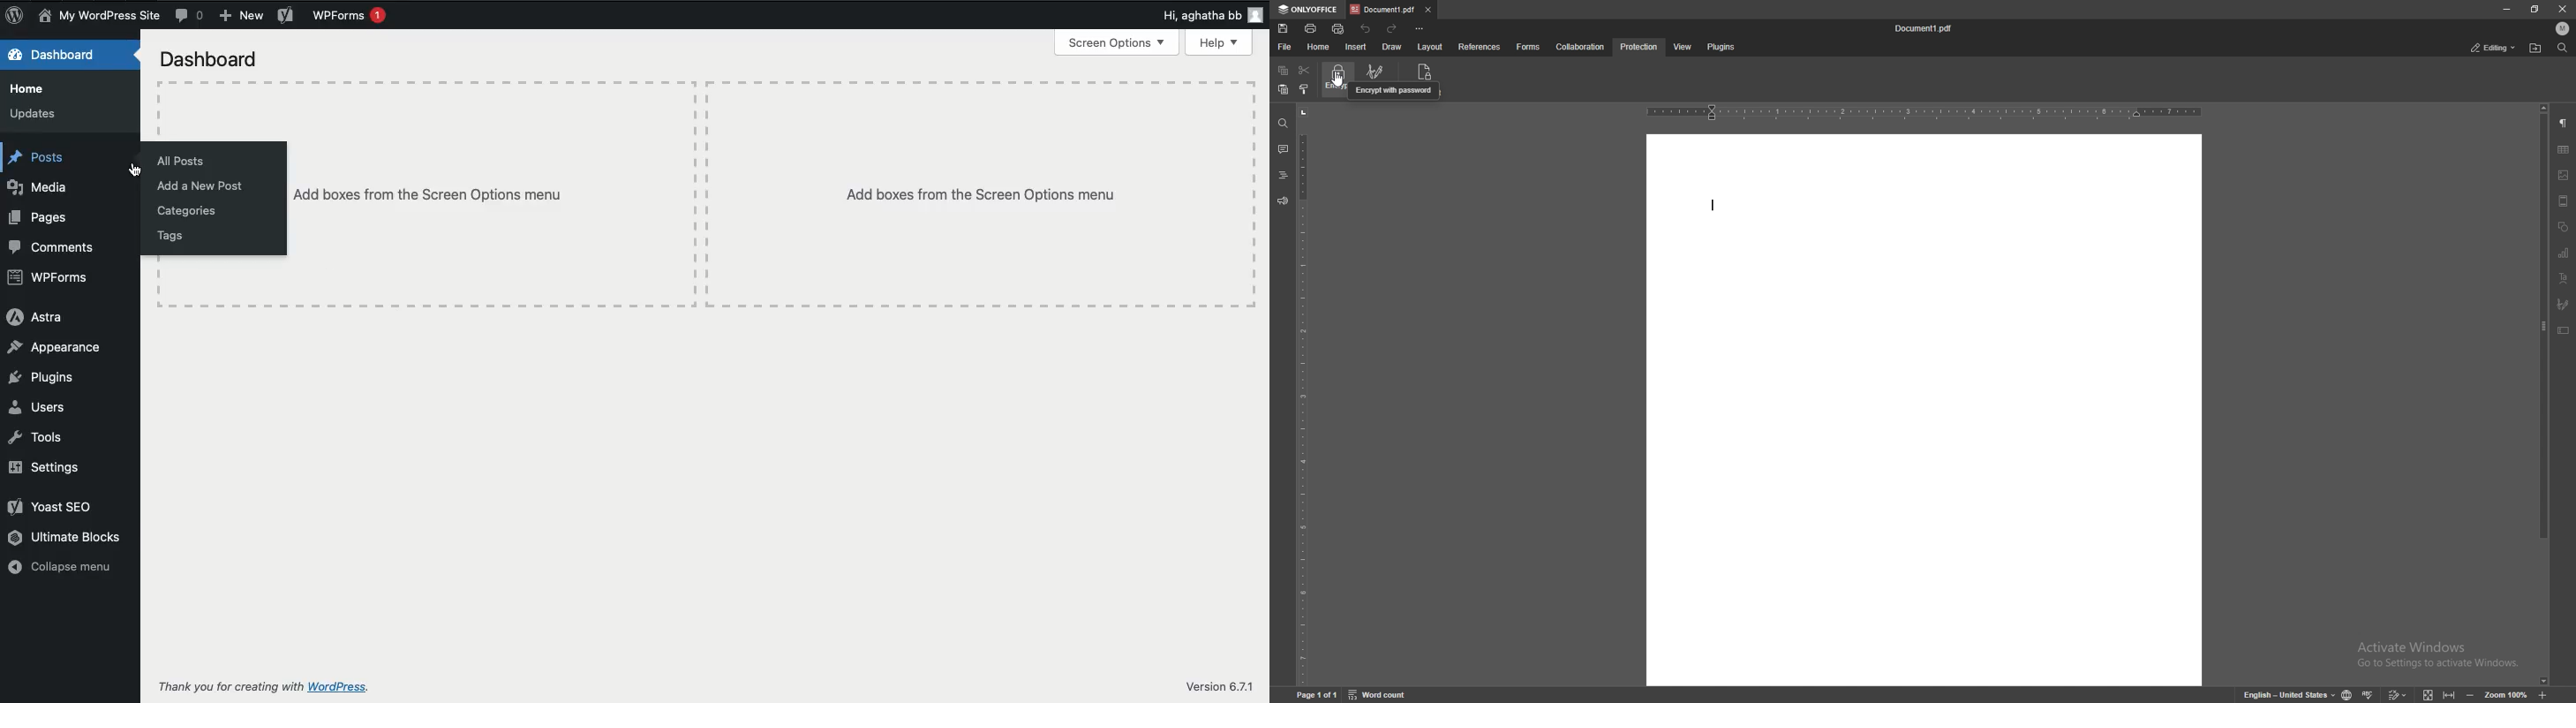 The width and height of the screenshot is (2576, 728). I want to click on find, so click(1282, 123).